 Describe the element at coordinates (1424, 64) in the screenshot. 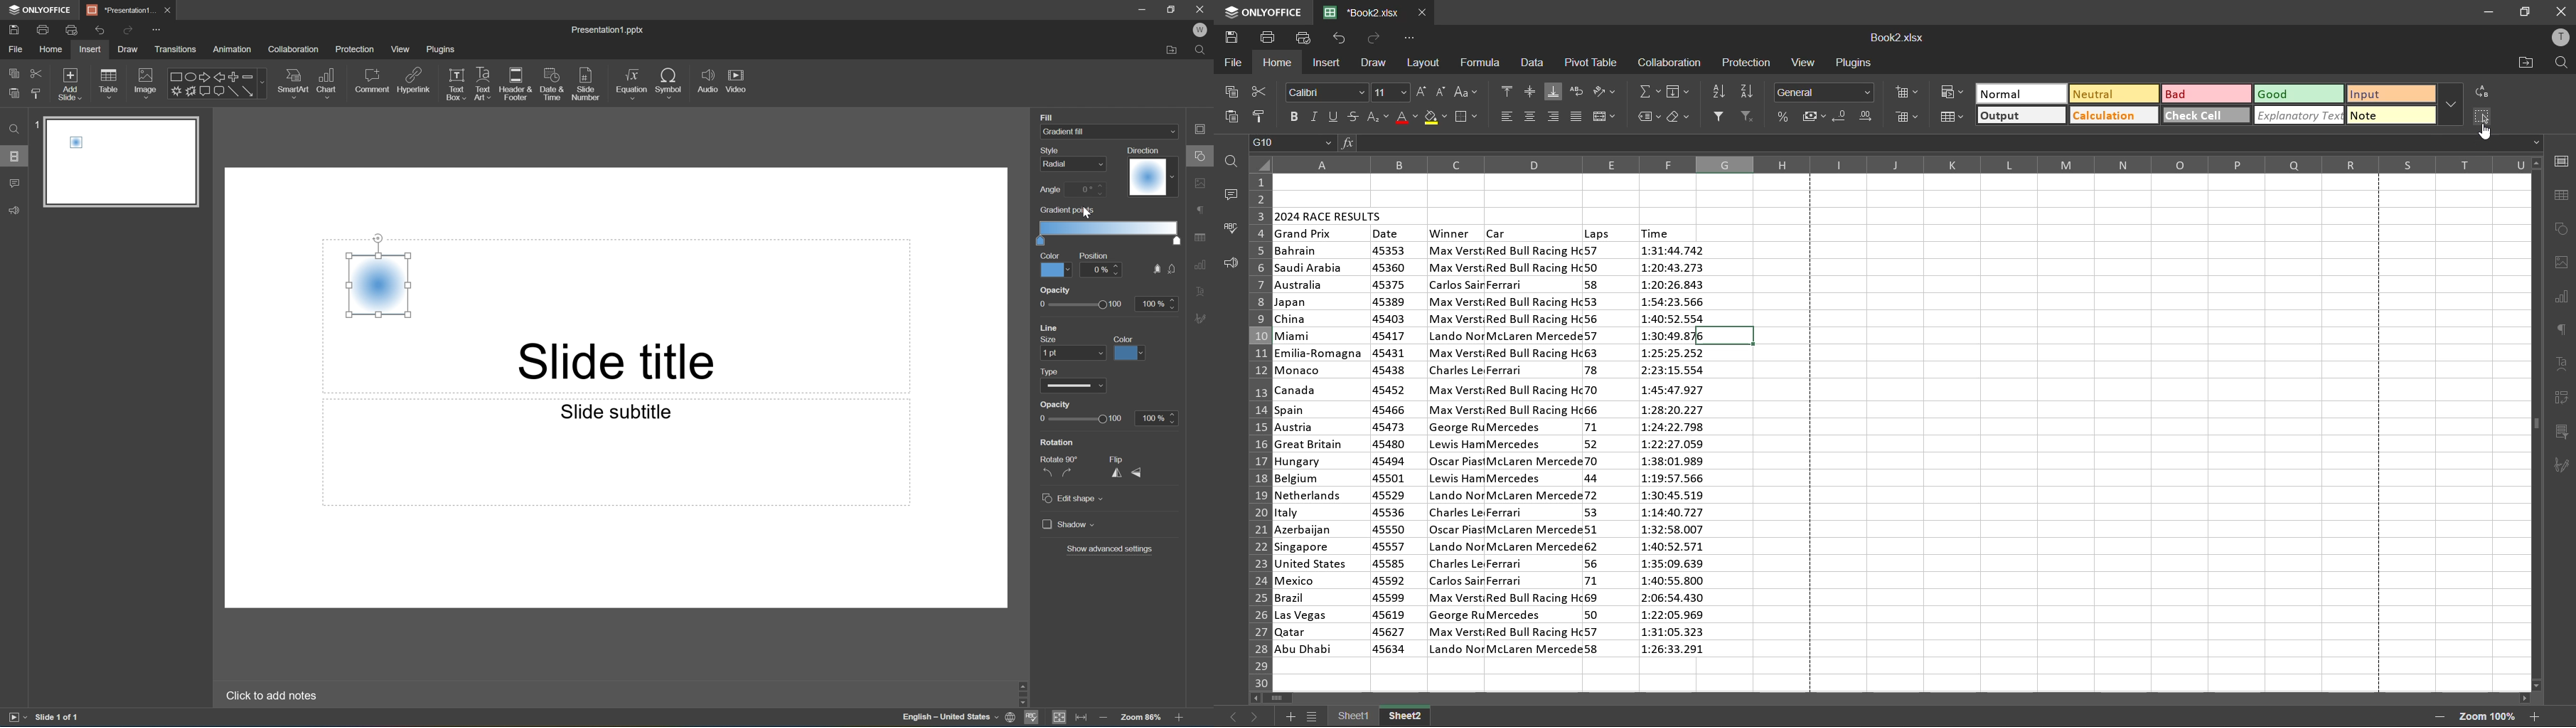

I see `layout` at that location.